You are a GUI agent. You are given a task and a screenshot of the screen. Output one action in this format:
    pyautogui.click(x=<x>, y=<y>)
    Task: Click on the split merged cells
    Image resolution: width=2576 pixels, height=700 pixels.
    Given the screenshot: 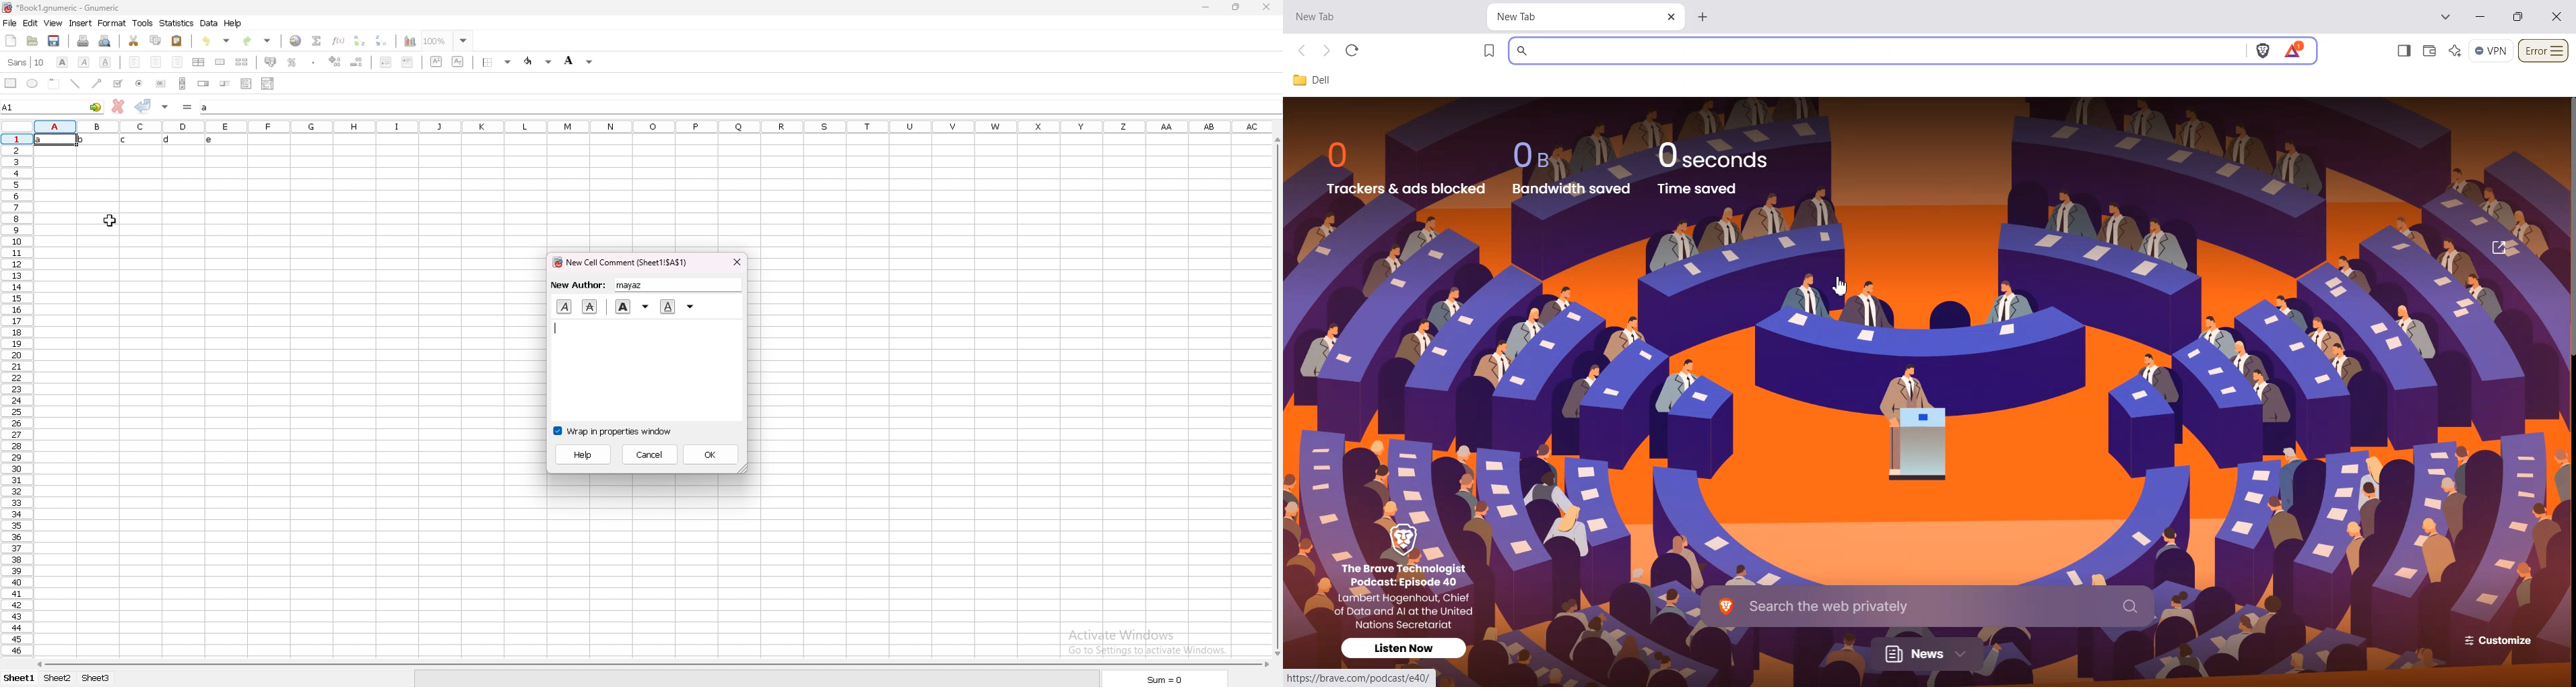 What is the action you would take?
    pyautogui.click(x=242, y=61)
    